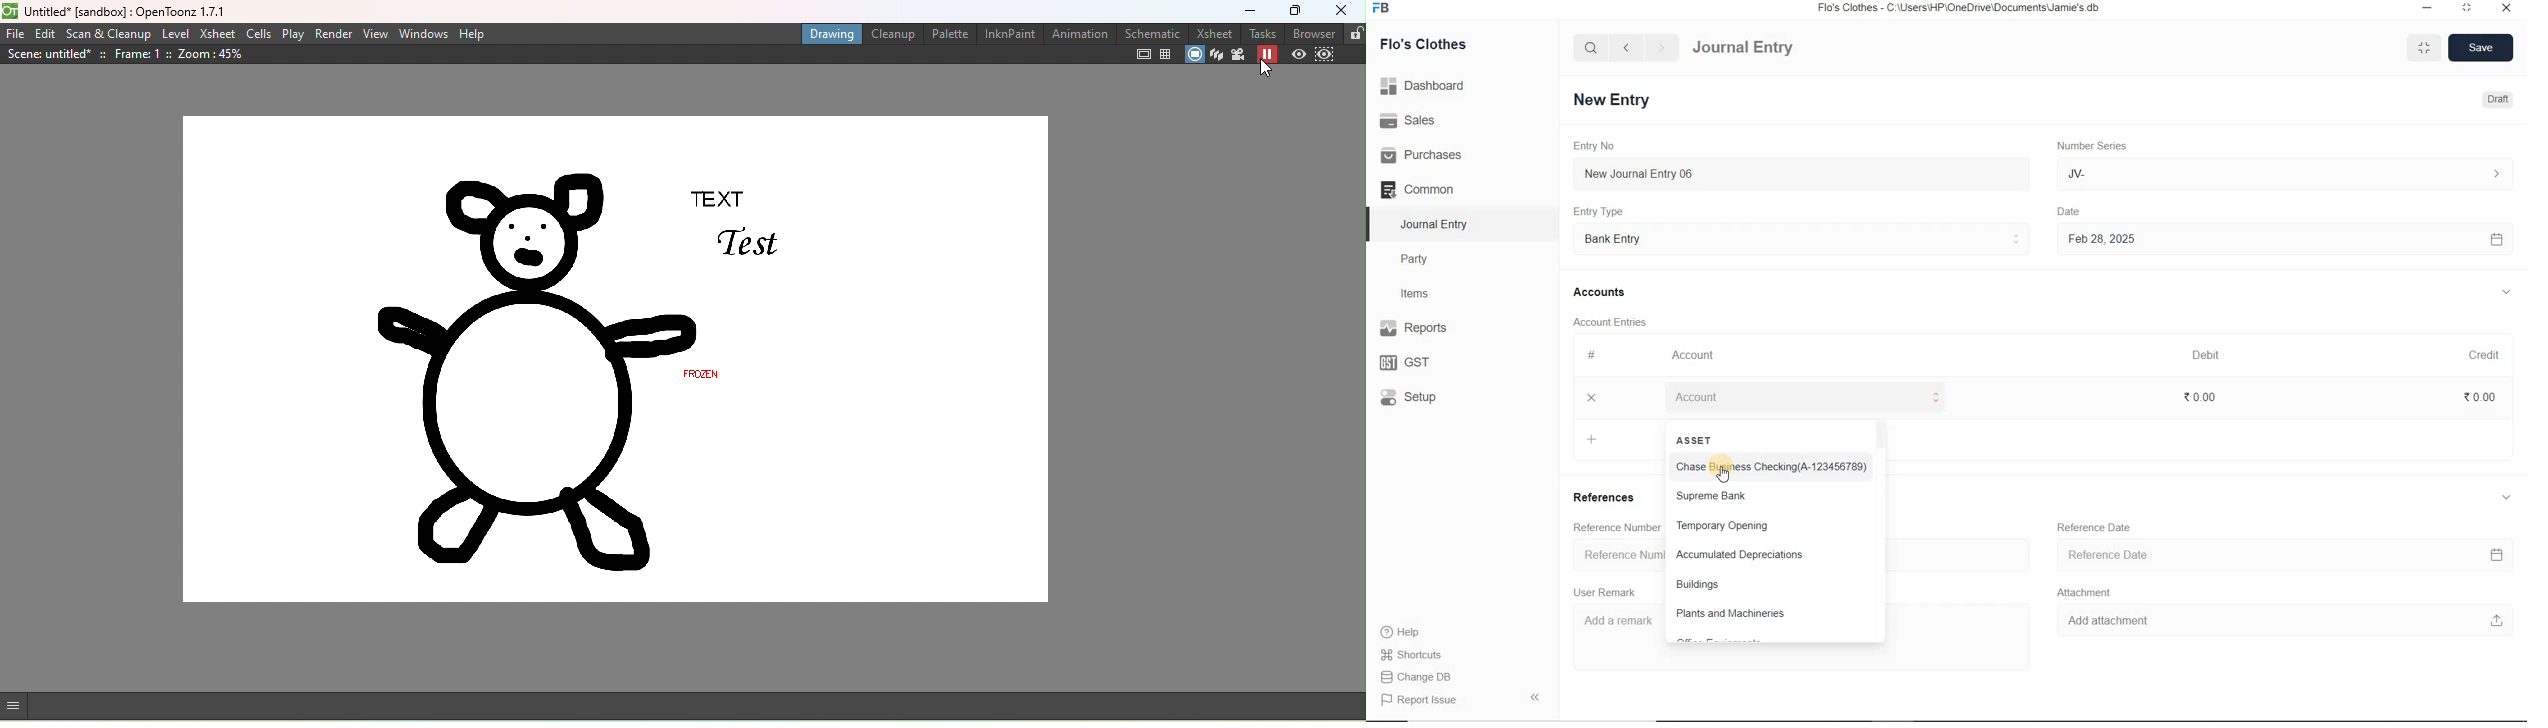  Describe the element at coordinates (2506, 7) in the screenshot. I see `close` at that location.